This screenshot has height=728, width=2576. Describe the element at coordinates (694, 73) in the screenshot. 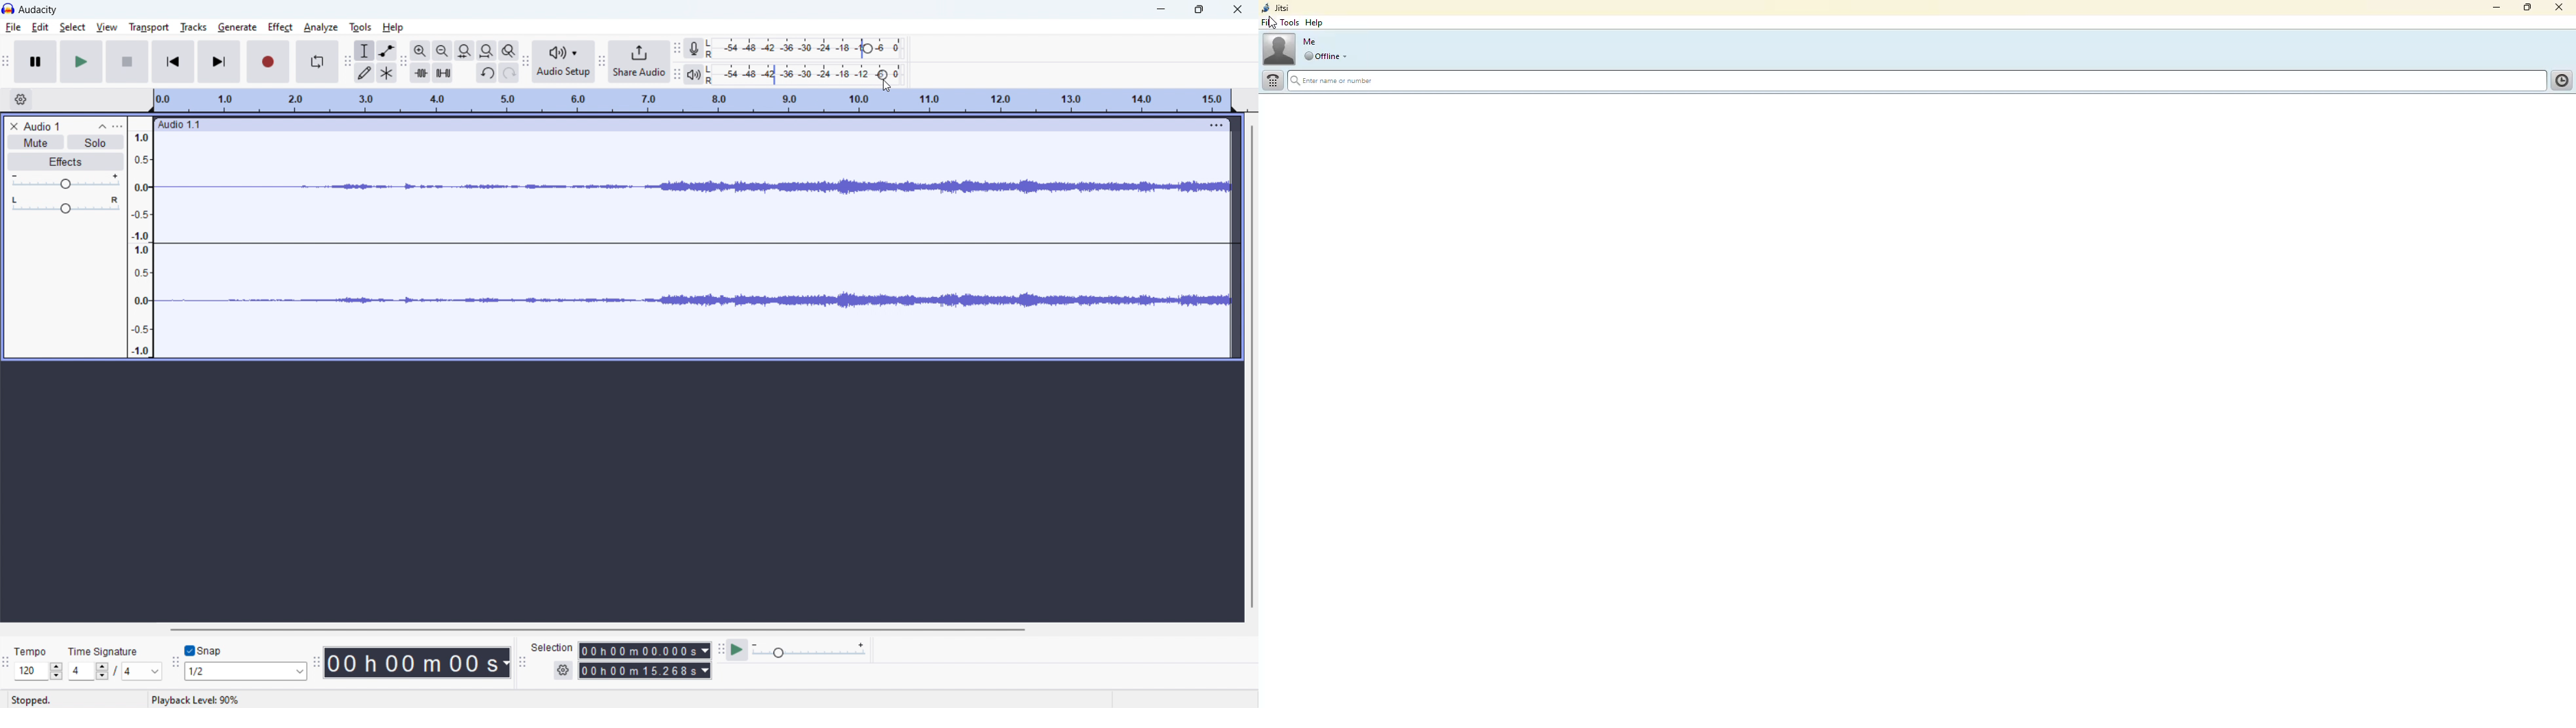

I see `playback meter` at that location.